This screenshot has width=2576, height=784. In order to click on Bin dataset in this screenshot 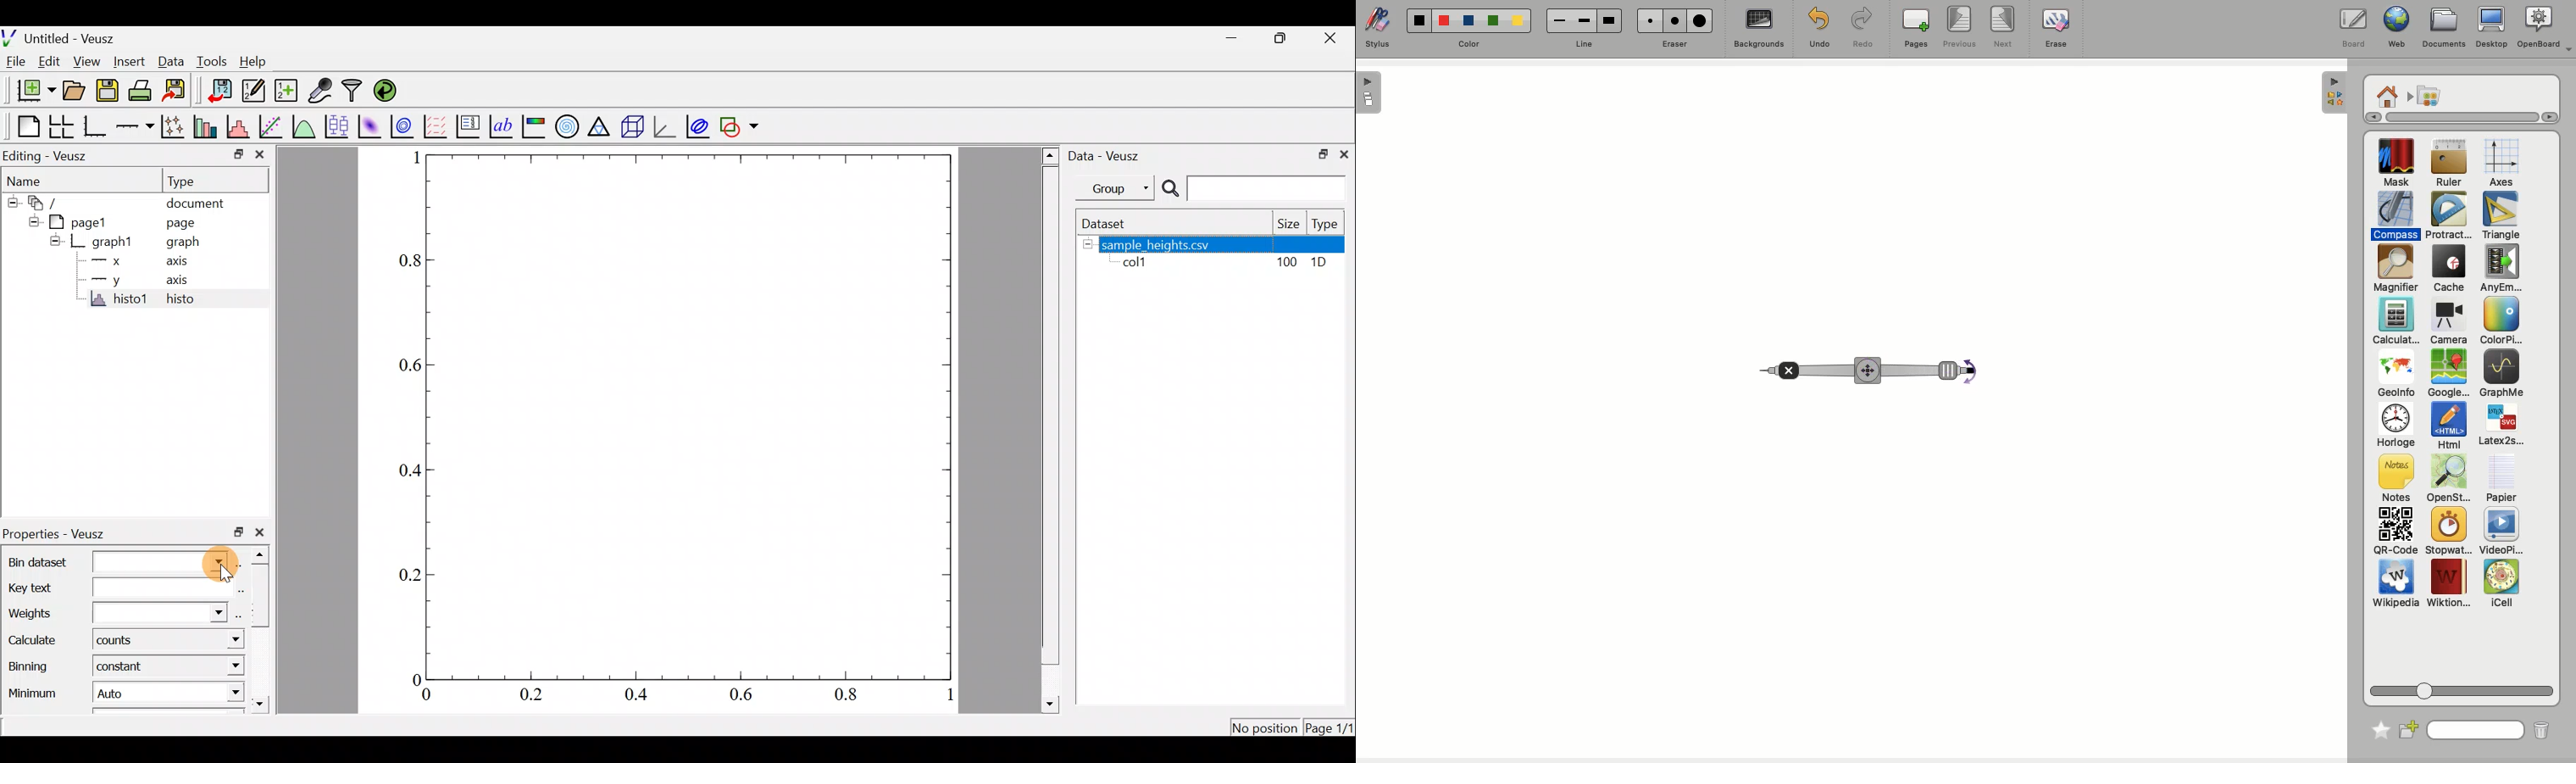, I will do `click(107, 560)`.